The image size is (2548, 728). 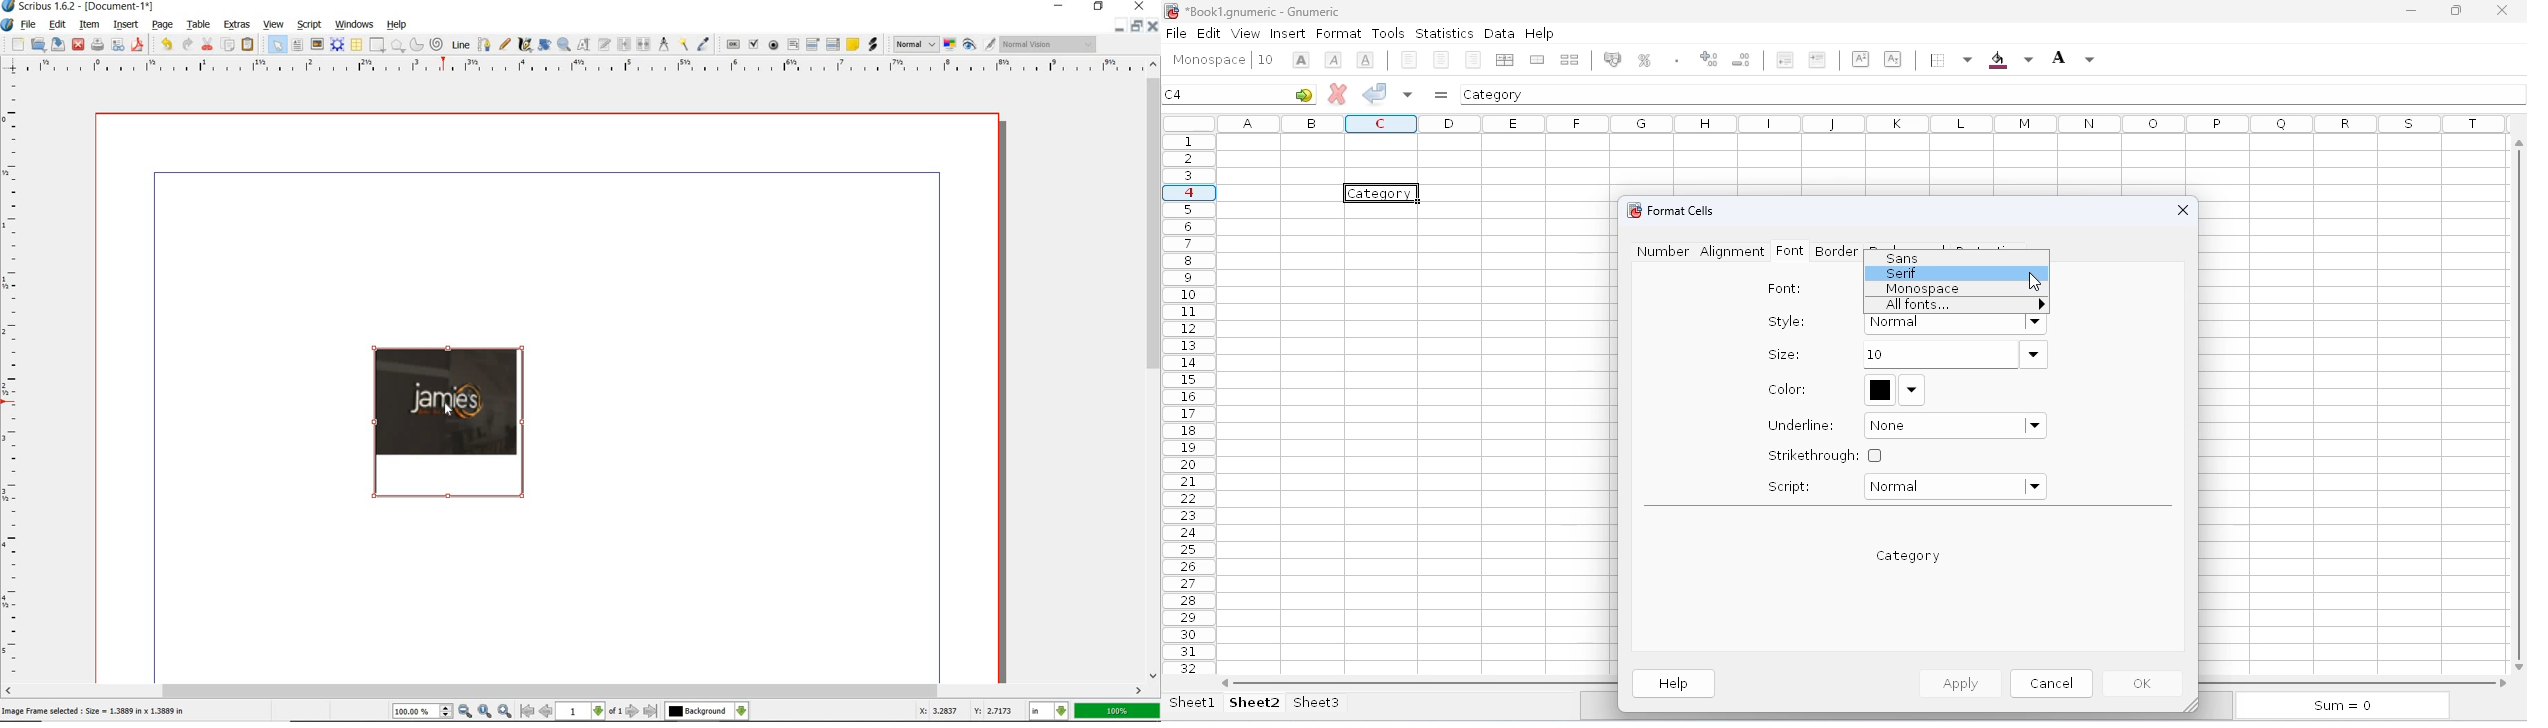 I want to click on insert, so click(x=1288, y=34).